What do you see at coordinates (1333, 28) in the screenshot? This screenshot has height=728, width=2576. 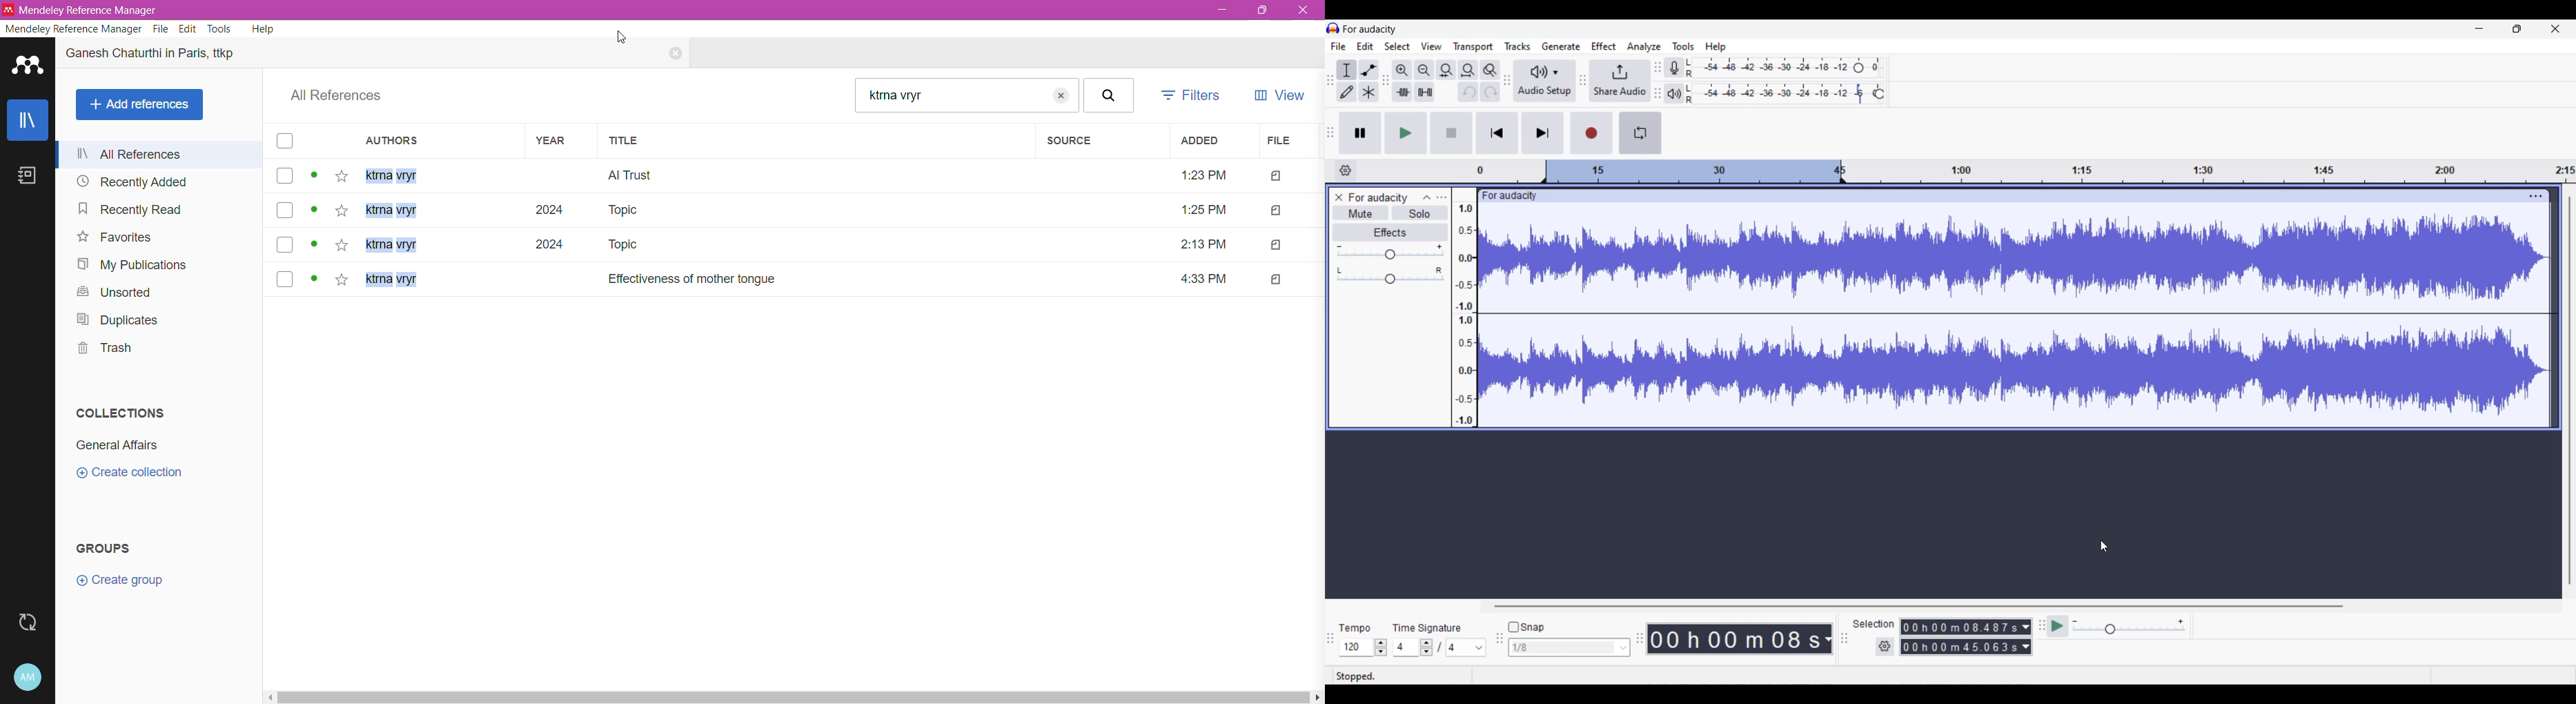 I see `Software logo` at bounding box center [1333, 28].